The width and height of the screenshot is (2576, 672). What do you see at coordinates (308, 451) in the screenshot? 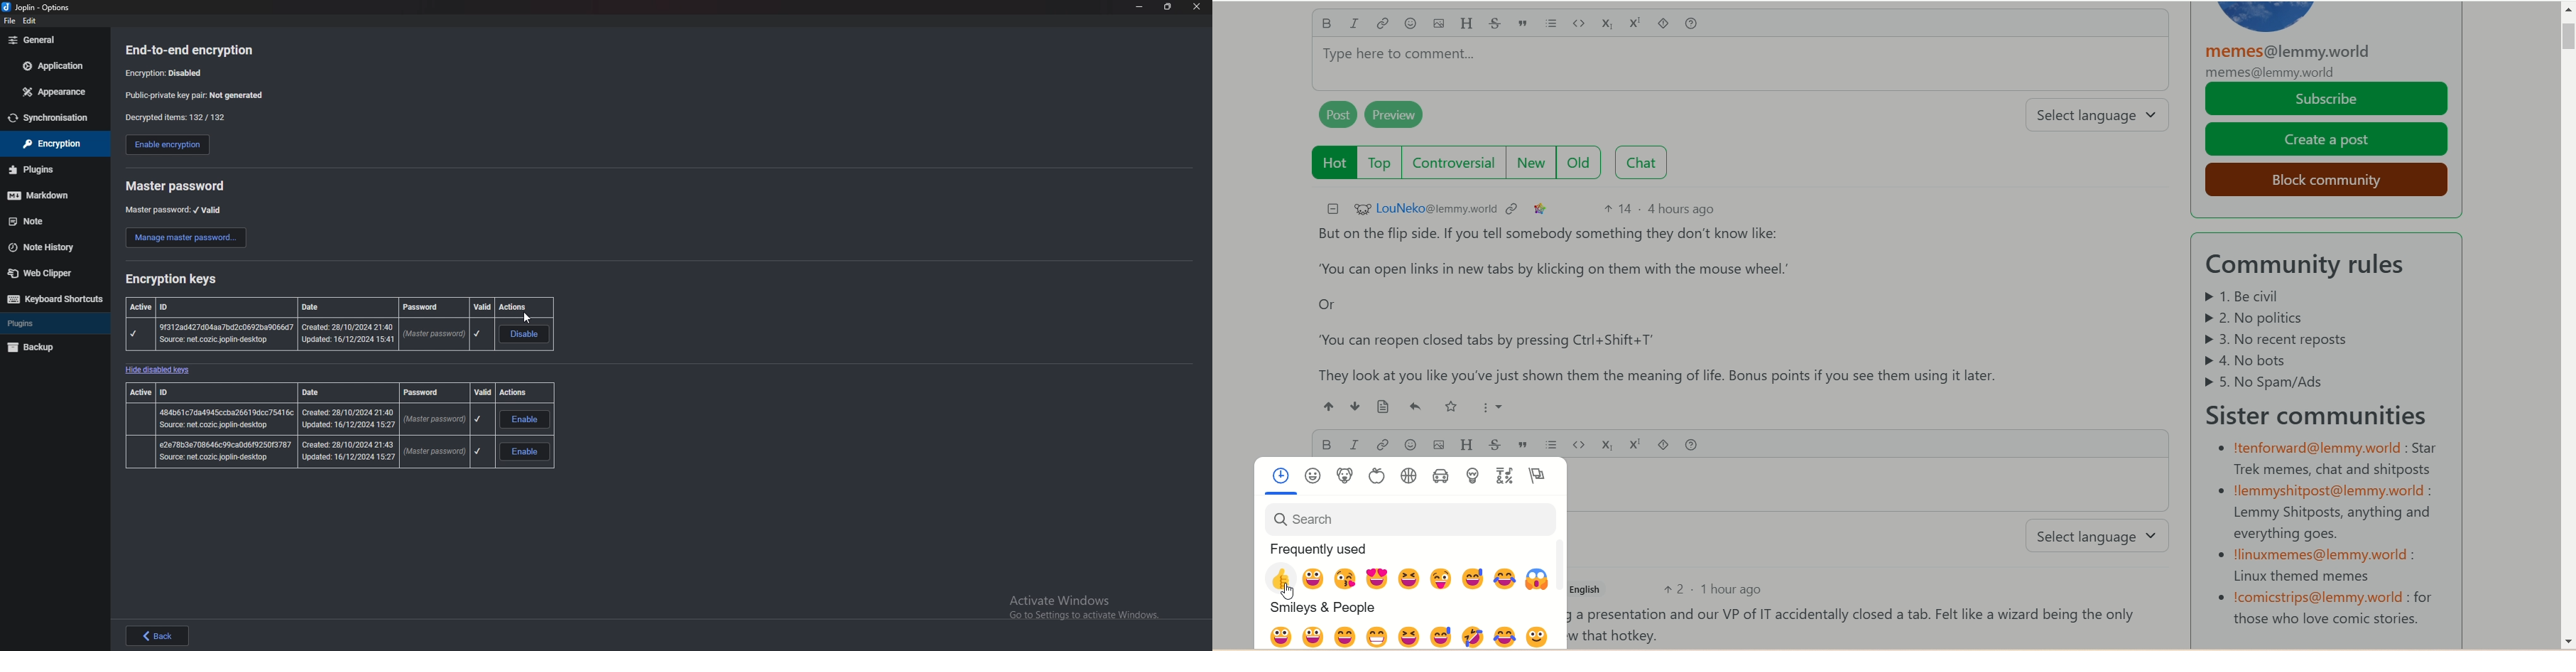
I see `master password` at bounding box center [308, 451].